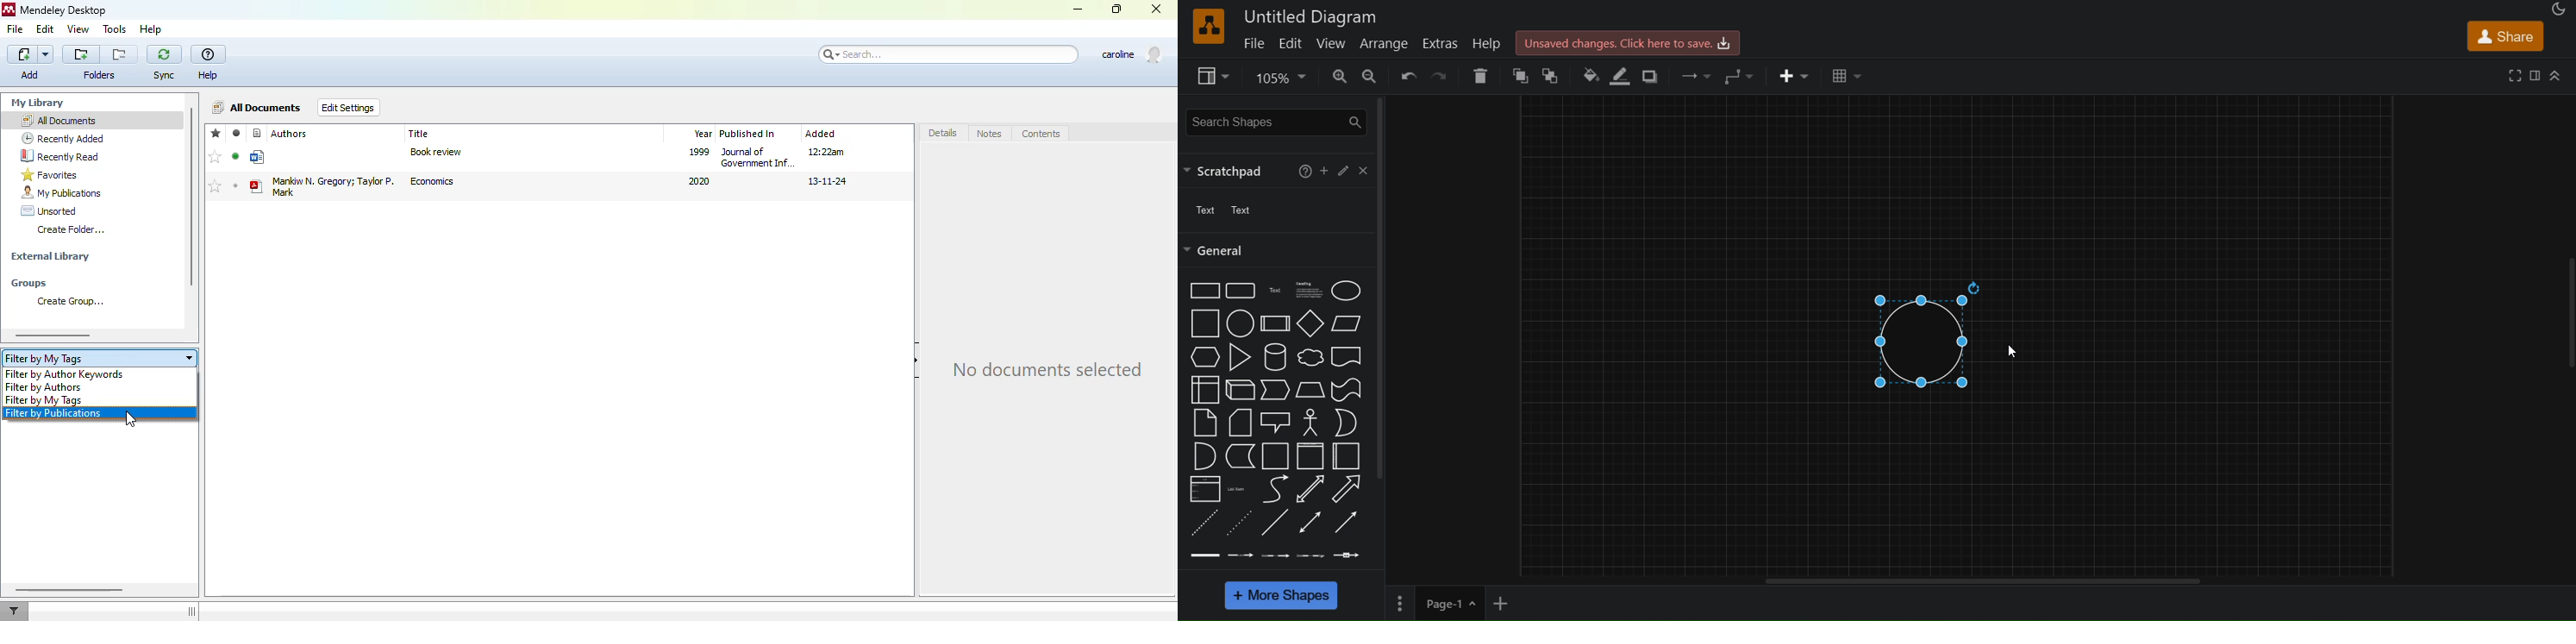 This screenshot has height=644, width=2576. I want to click on rectangle, so click(1201, 292).